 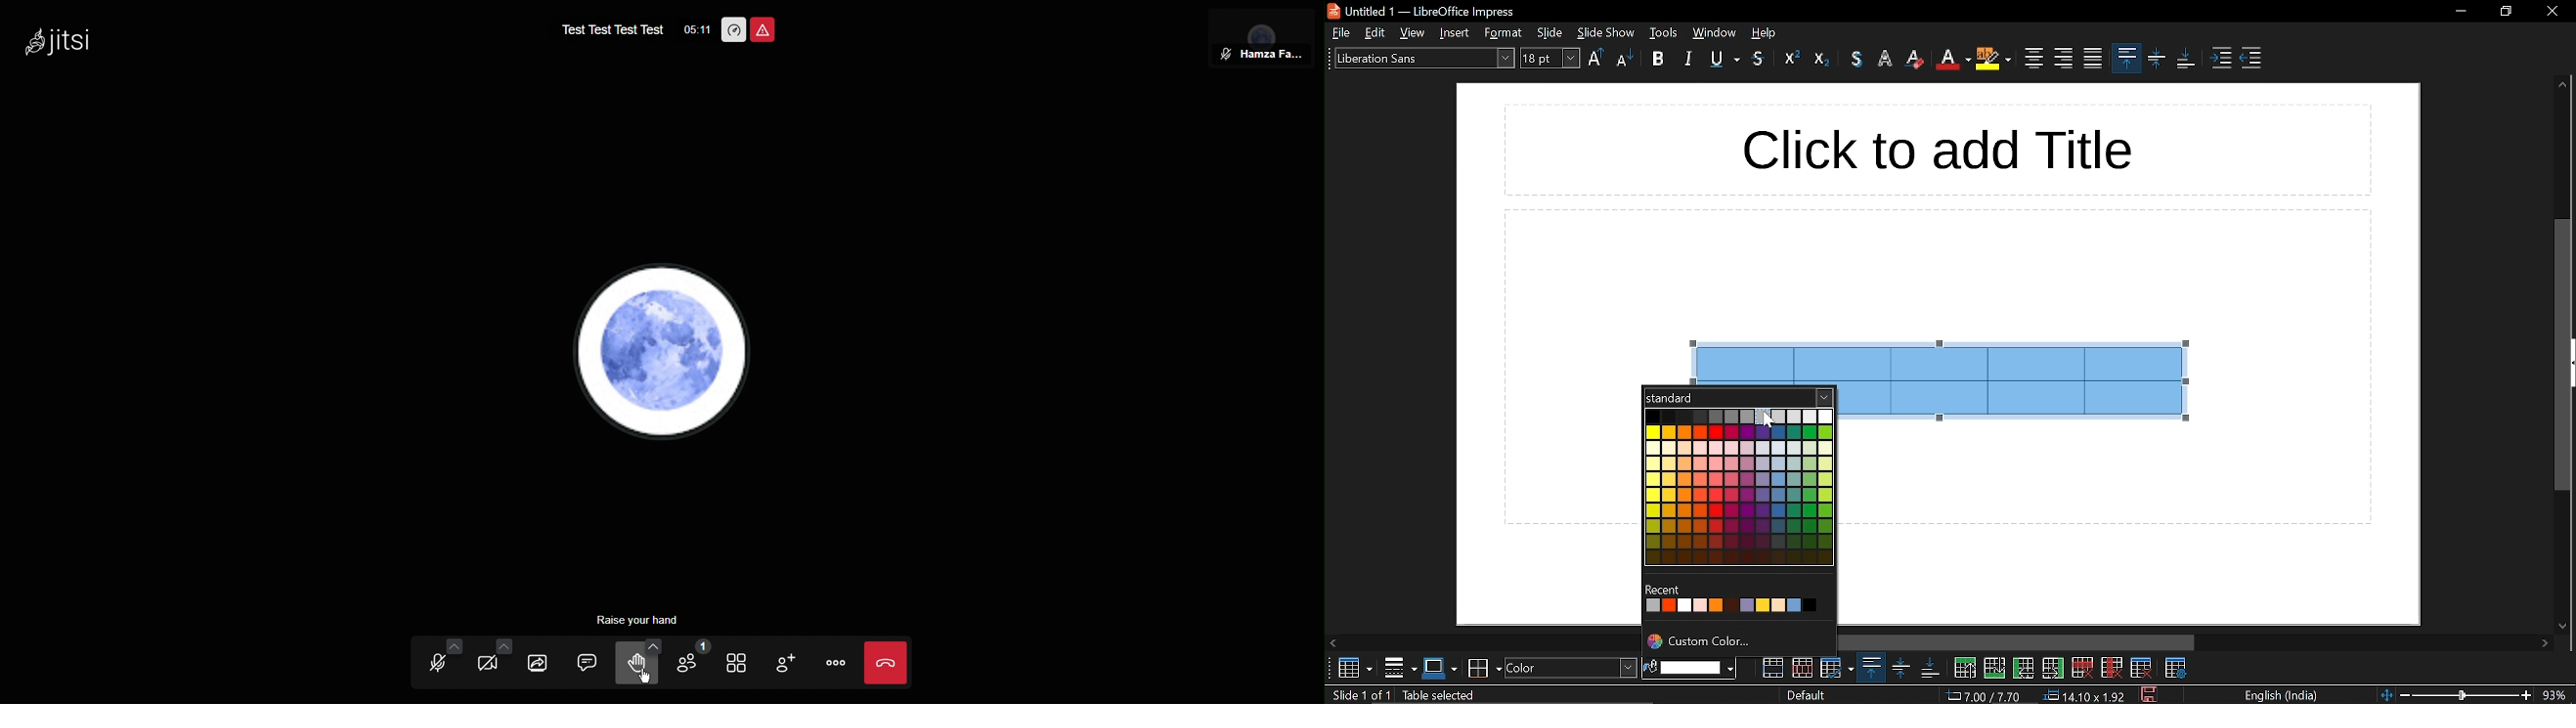 What do you see at coordinates (2461, 12) in the screenshot?
I see `minimize` at bounding box center [2461, 12].